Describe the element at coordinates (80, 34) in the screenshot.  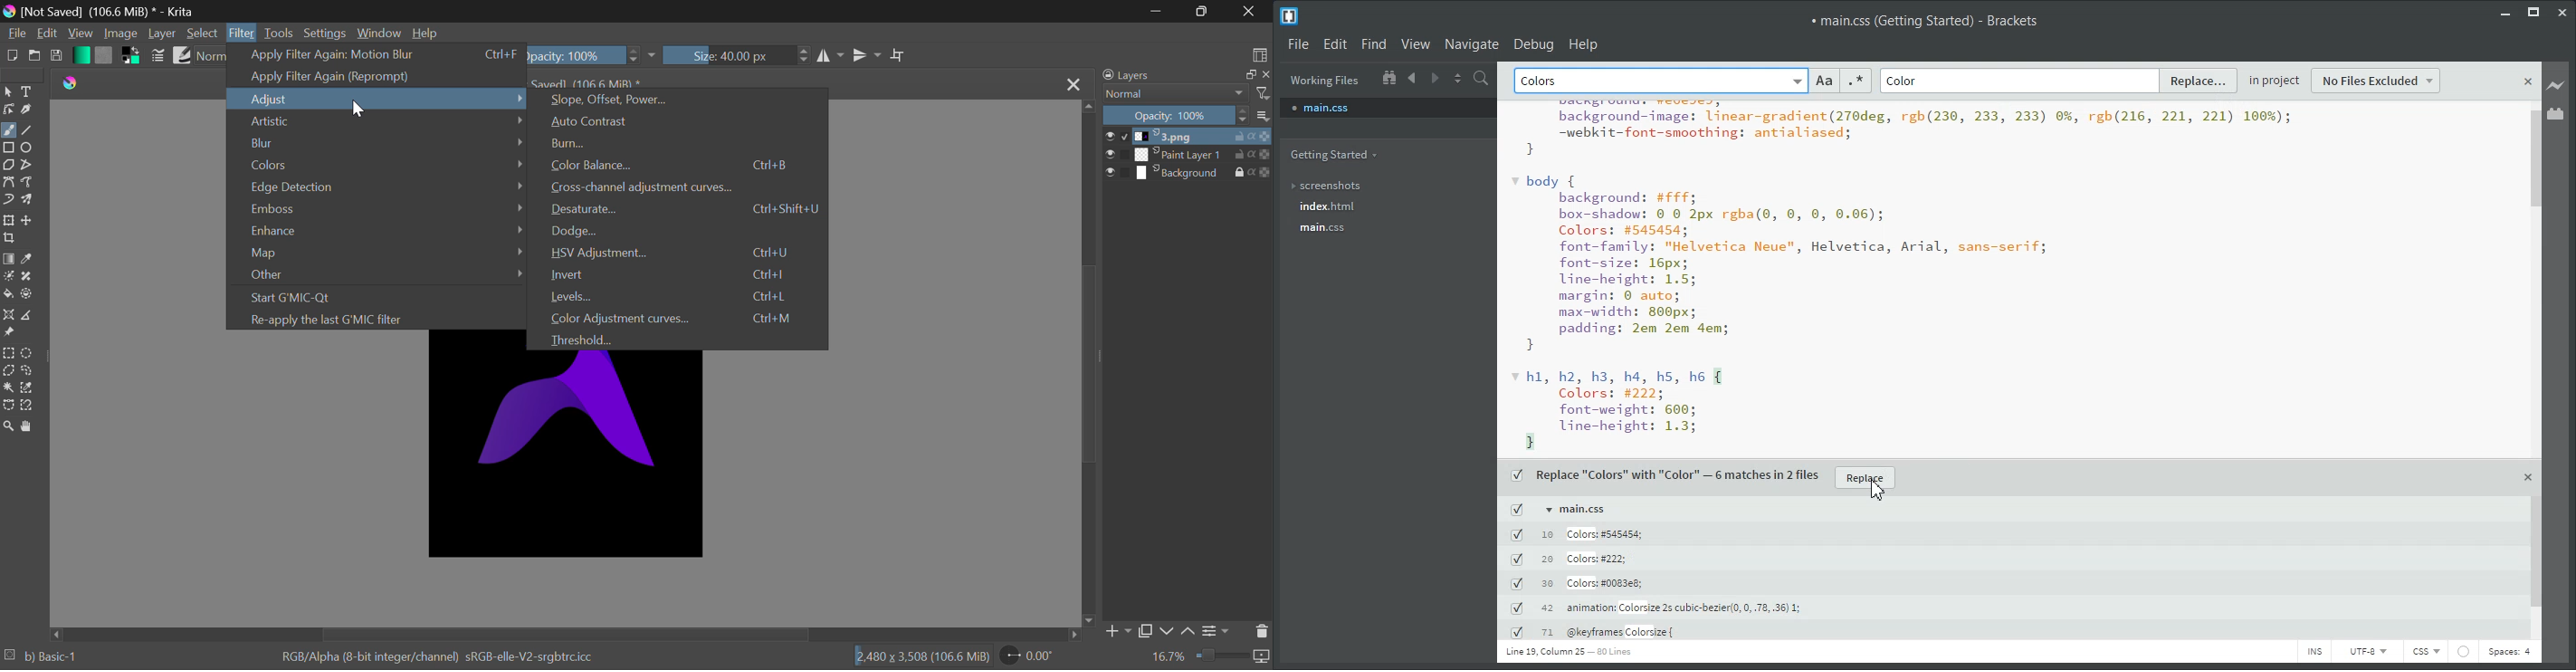
I see `View` at that location.